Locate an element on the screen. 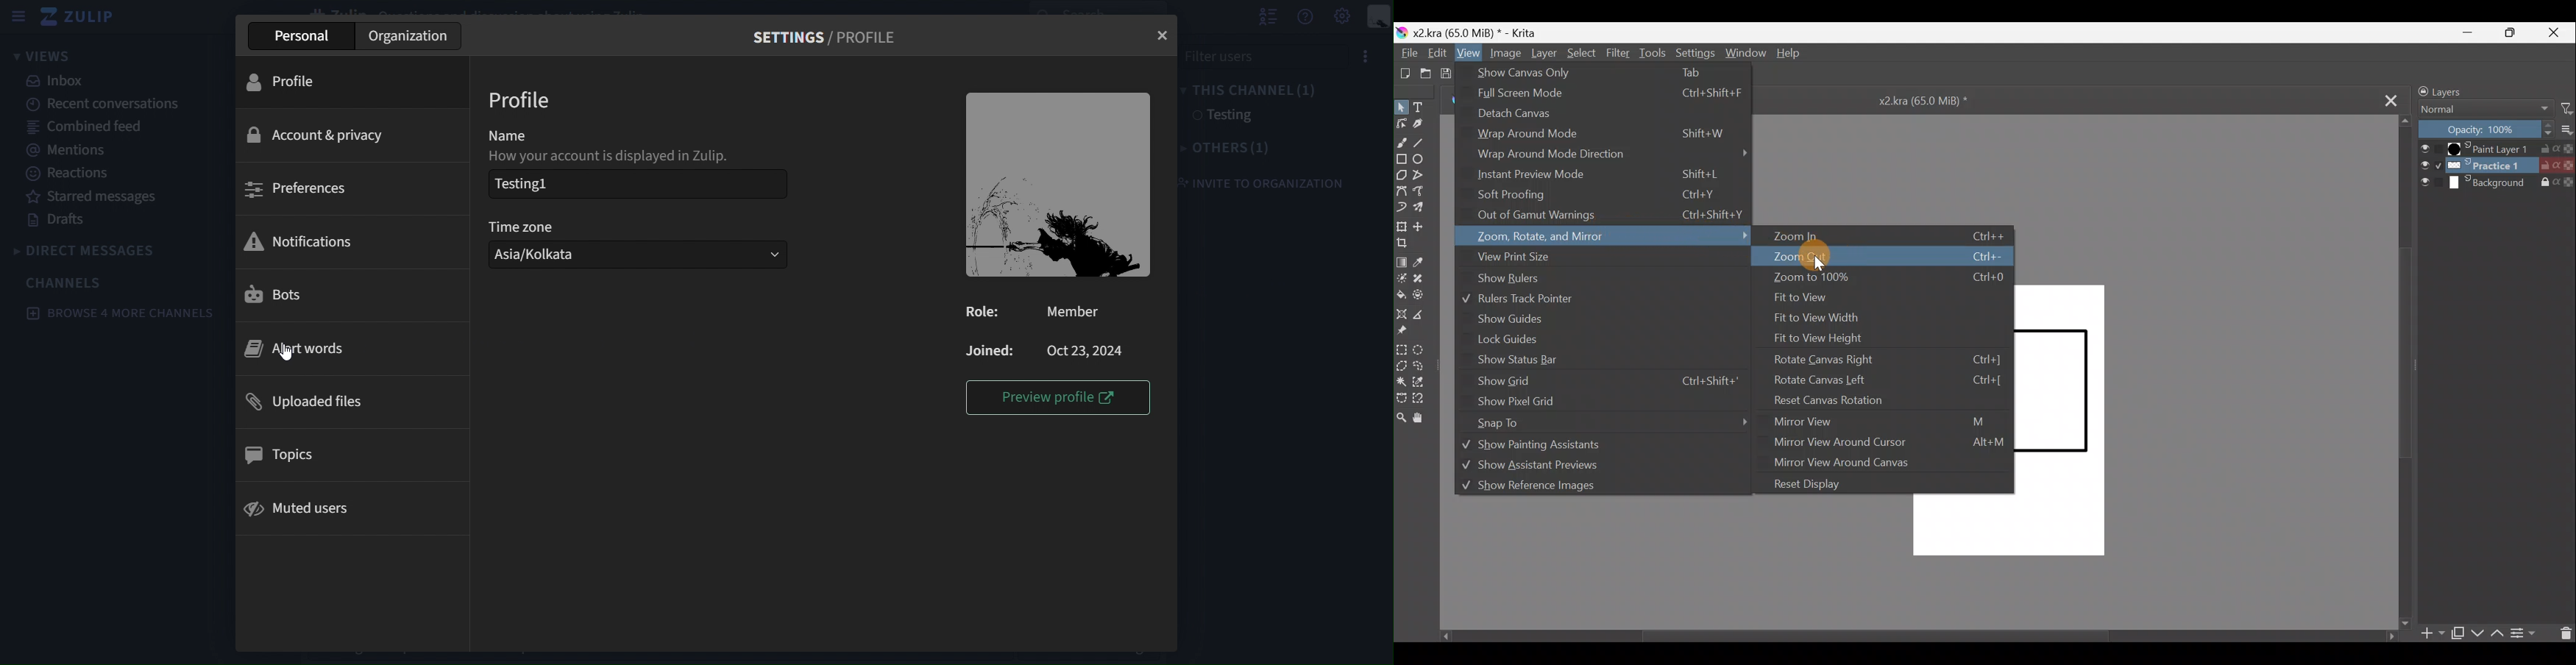  Dynamic brush tool is located at coordinates (1403, 207).